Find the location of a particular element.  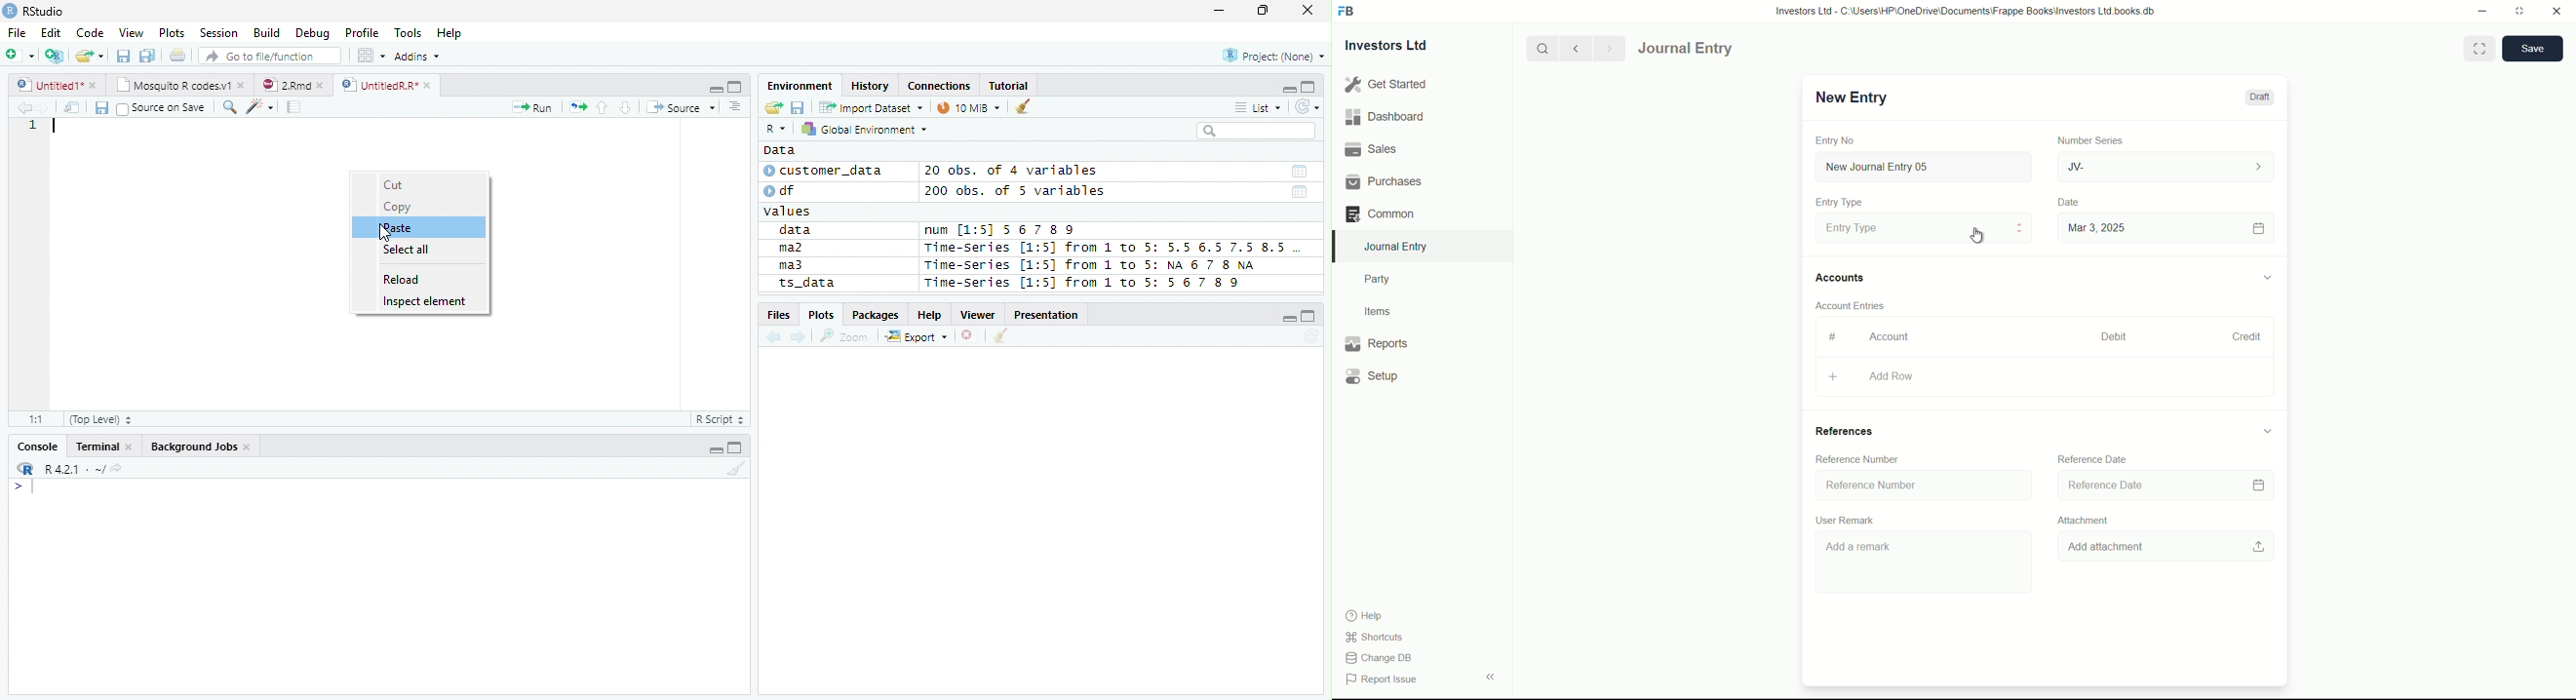

Inspect element is located at coordinates (420, 301).